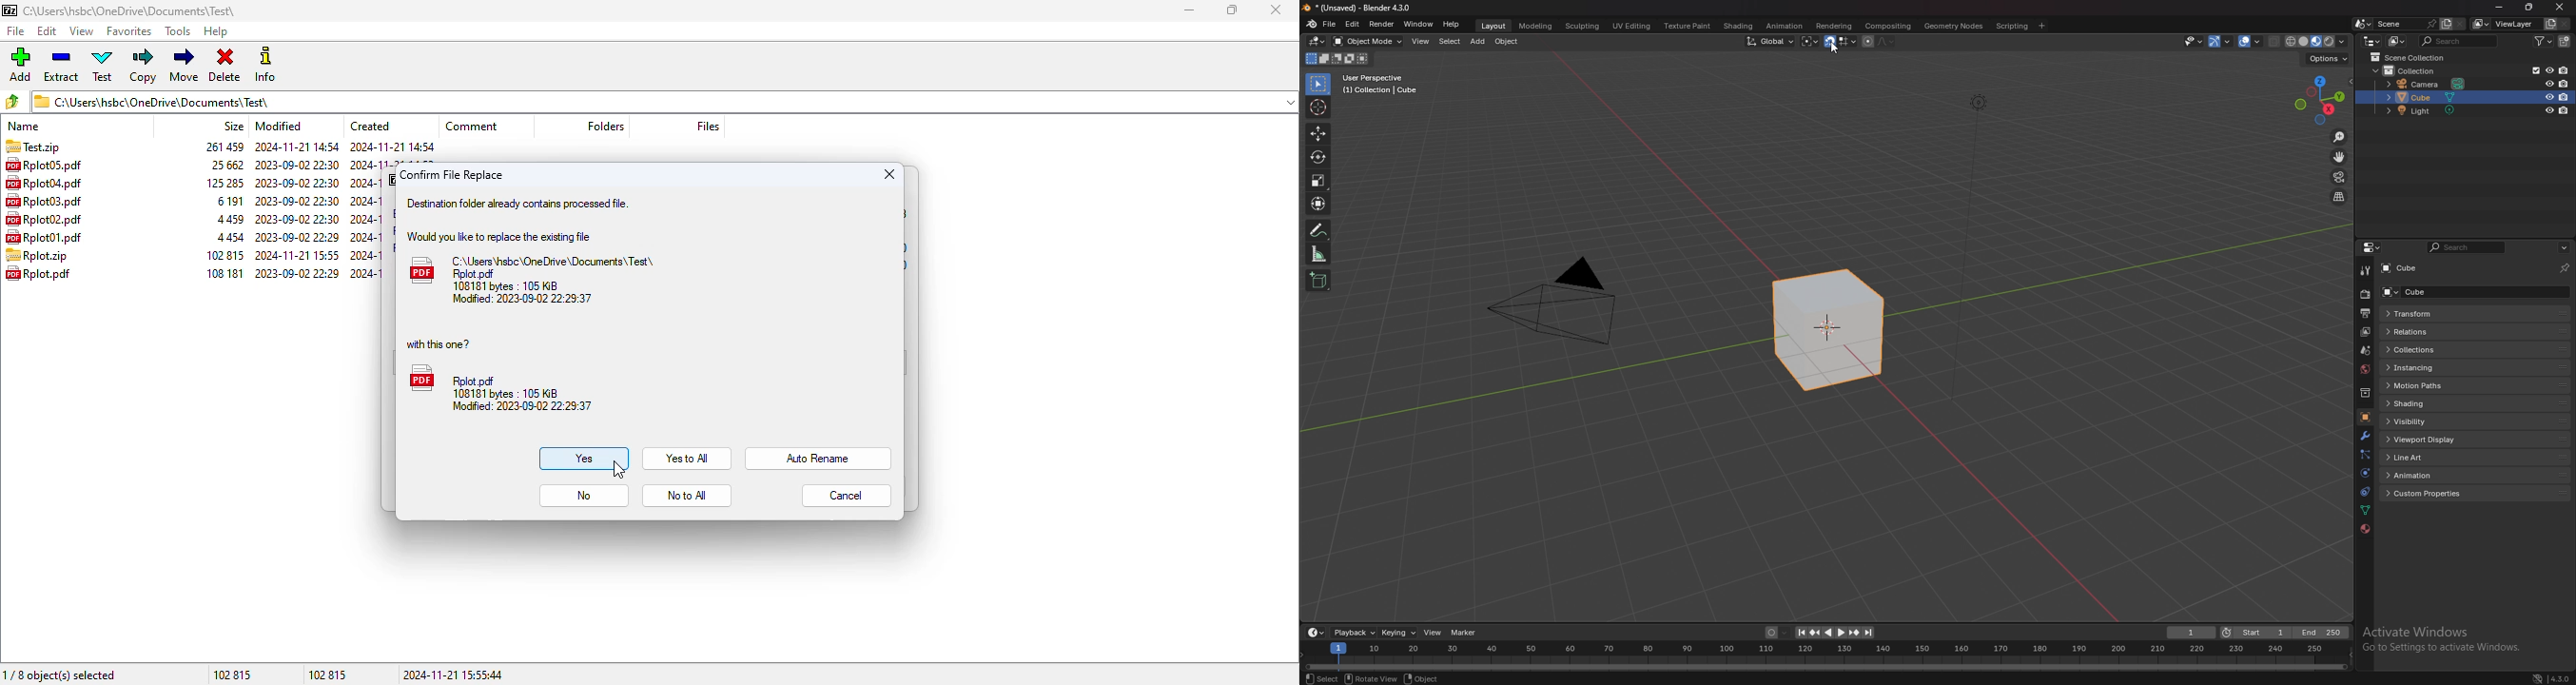 The height and width of the screenshot is (700, 2576). Describe the element at coordinates (2428, 386) in the screenshot. I see `motion paths` at that location.